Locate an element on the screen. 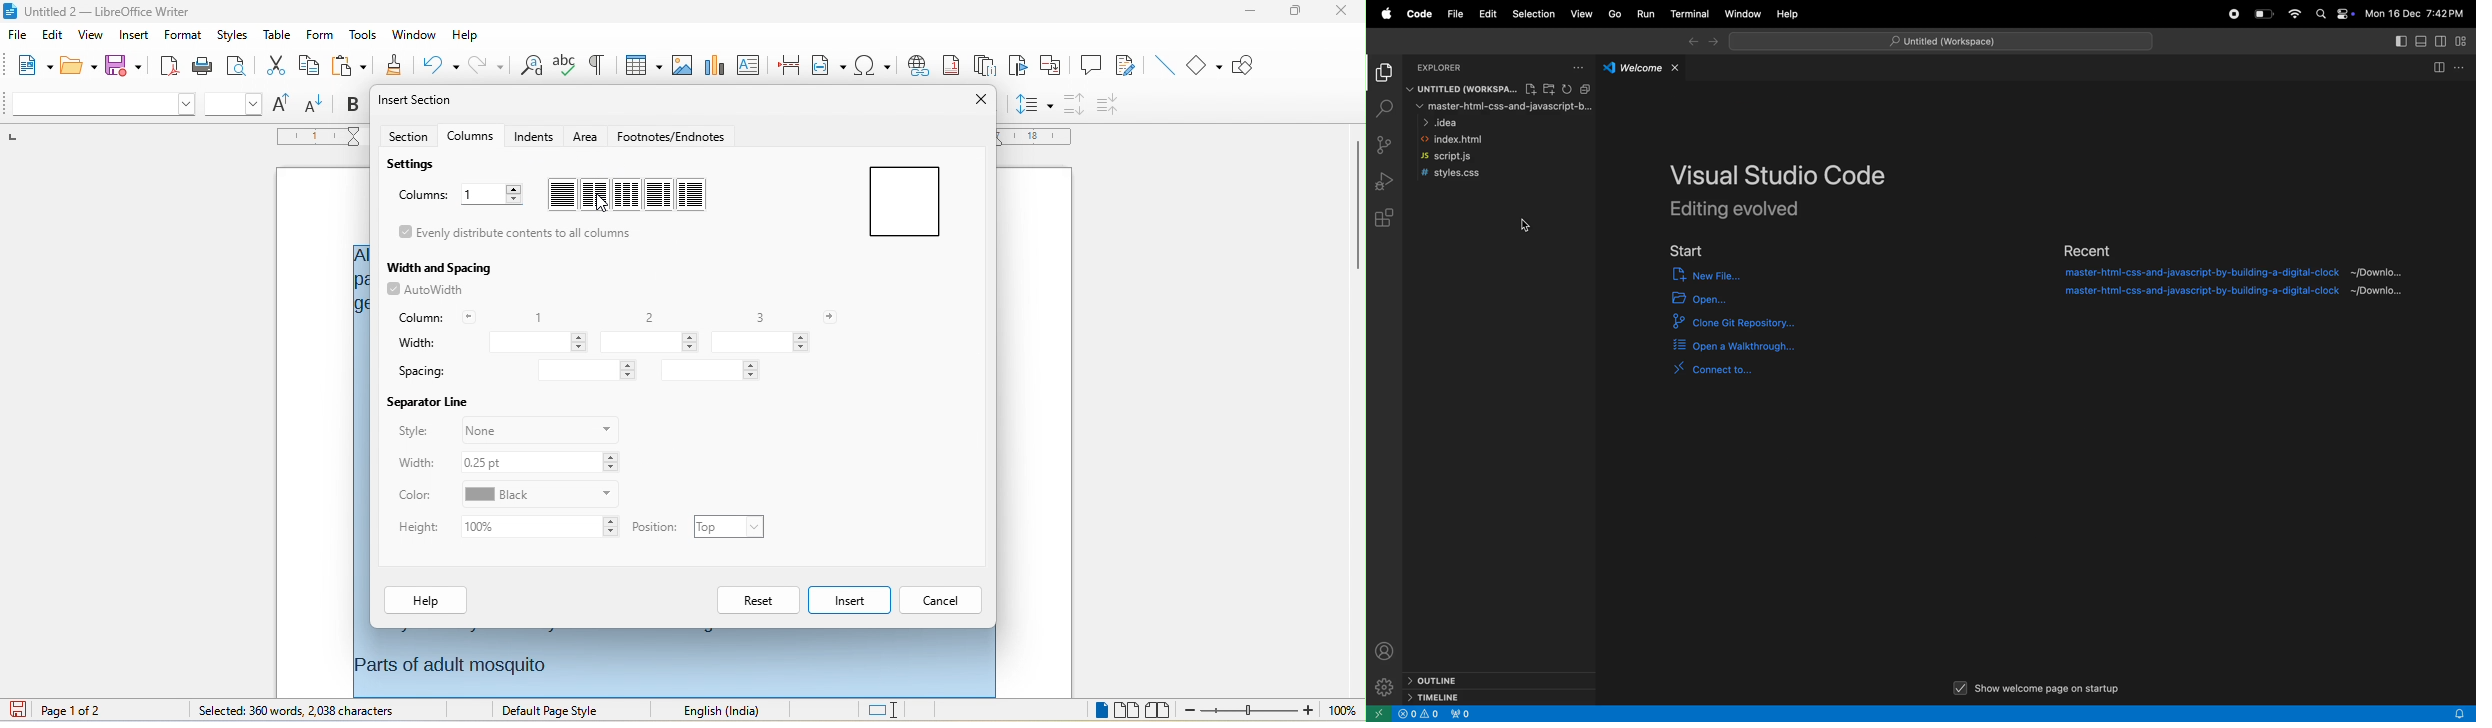 This screenshot has height=728, width=2492. font name is located at coordinates (99, 105).